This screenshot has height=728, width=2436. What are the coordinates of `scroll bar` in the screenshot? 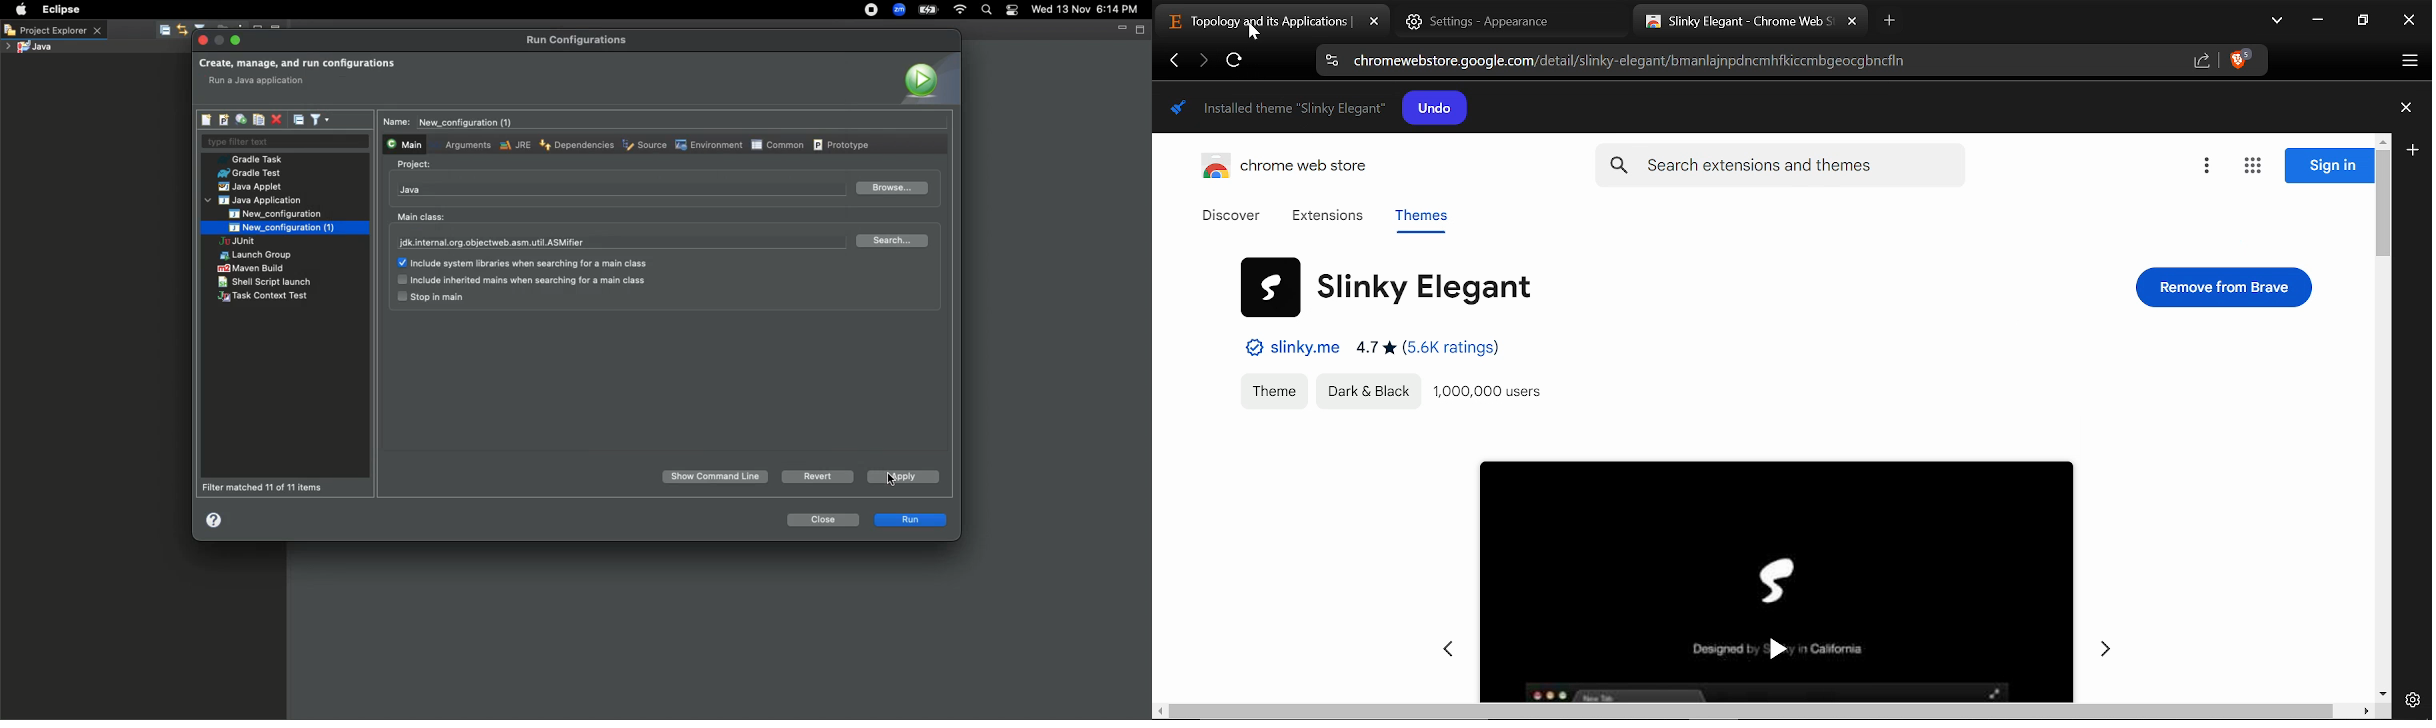 It's located at (1757, 712).